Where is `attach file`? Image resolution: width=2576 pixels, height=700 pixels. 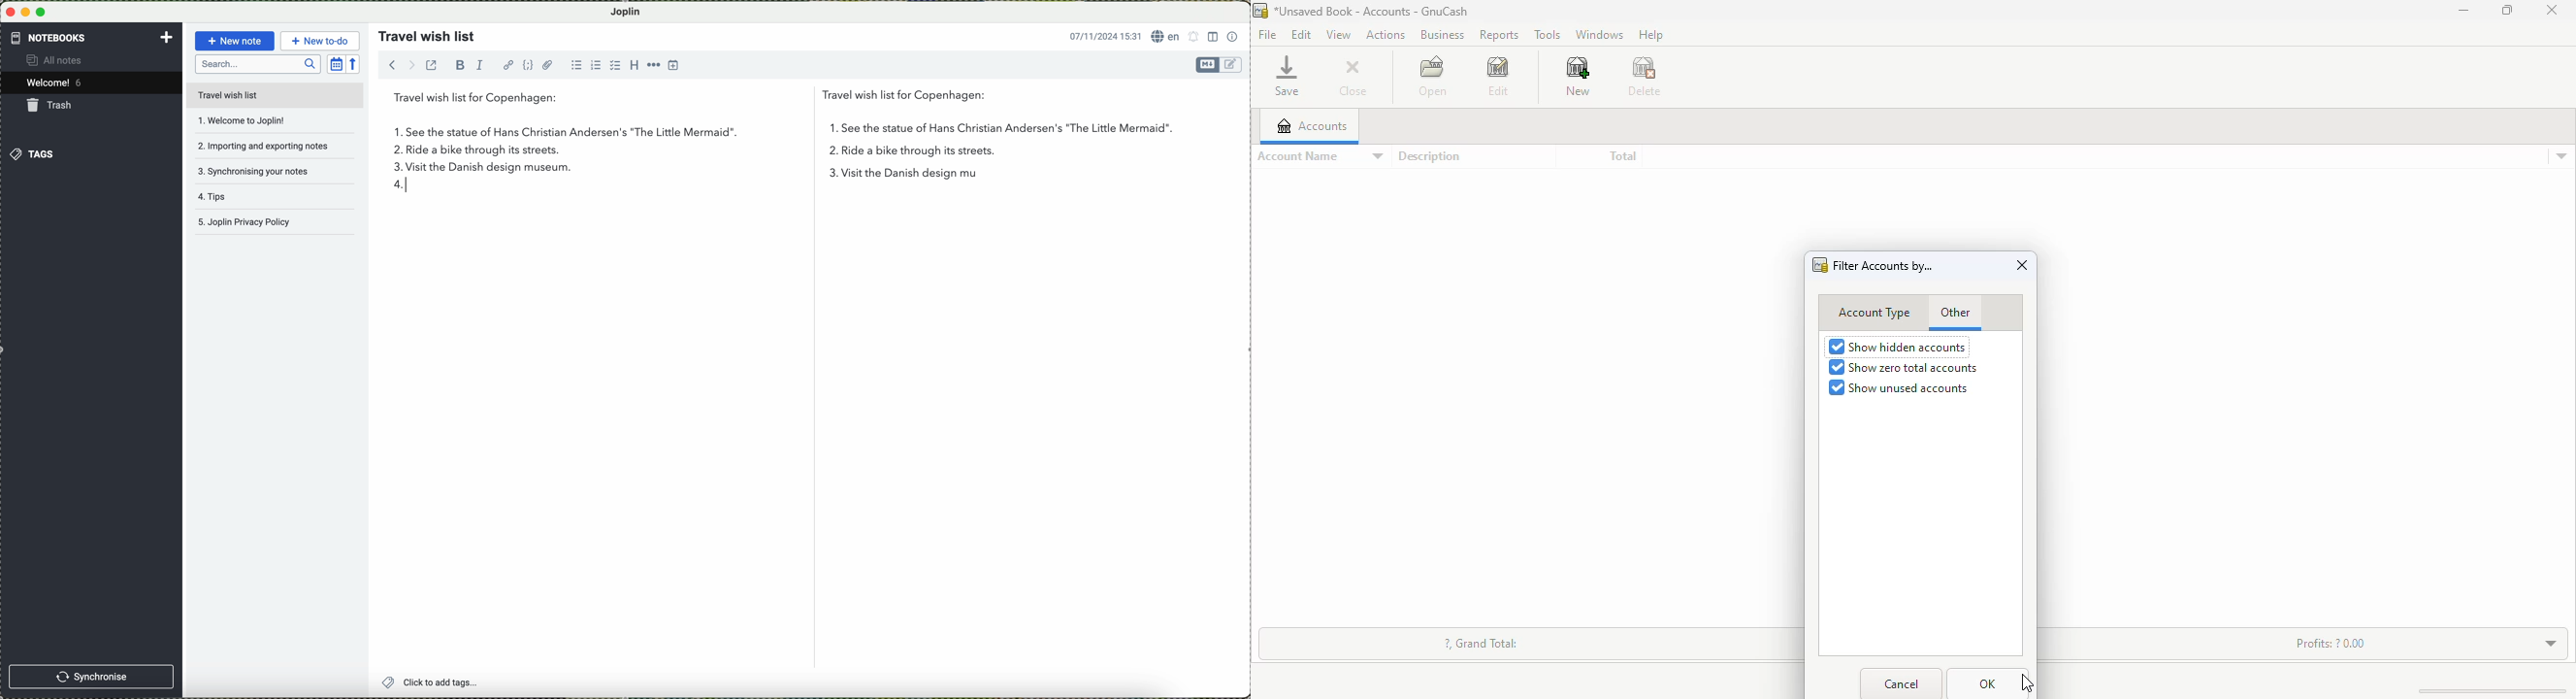
attach file is located at coordinates (548, 64).